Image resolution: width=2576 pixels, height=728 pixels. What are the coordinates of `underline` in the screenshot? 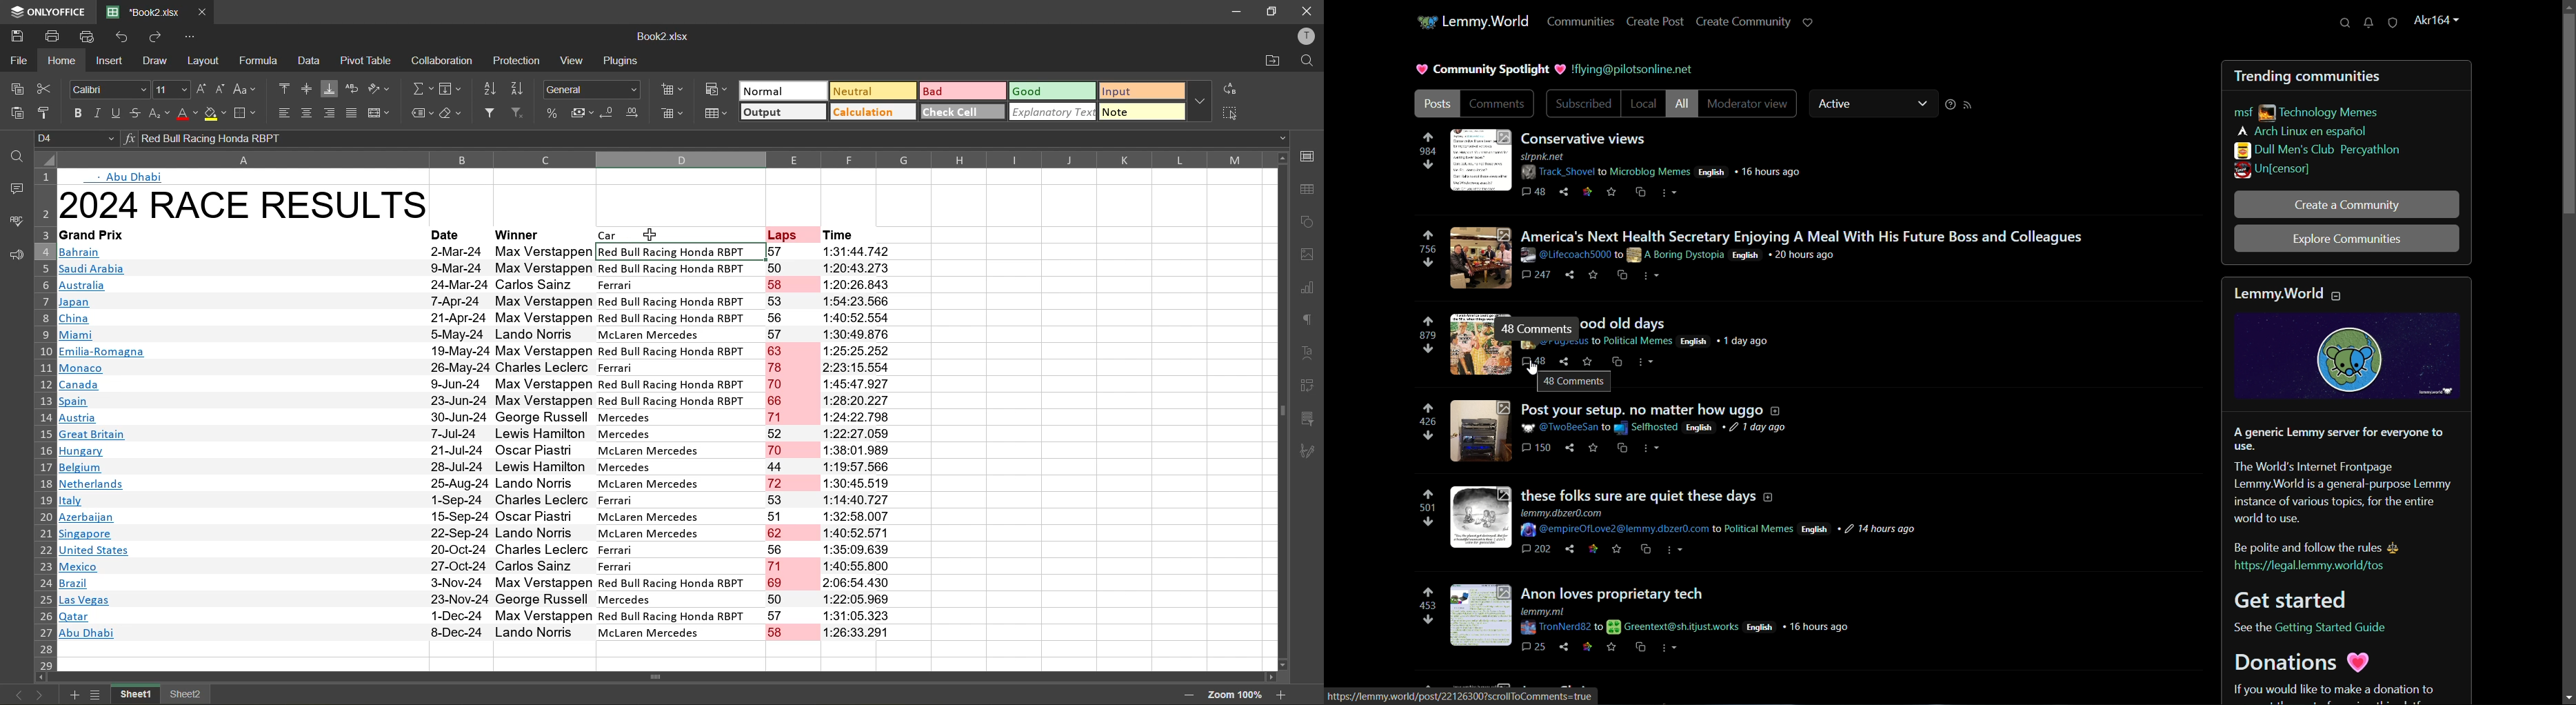 It's located at (119, 113).